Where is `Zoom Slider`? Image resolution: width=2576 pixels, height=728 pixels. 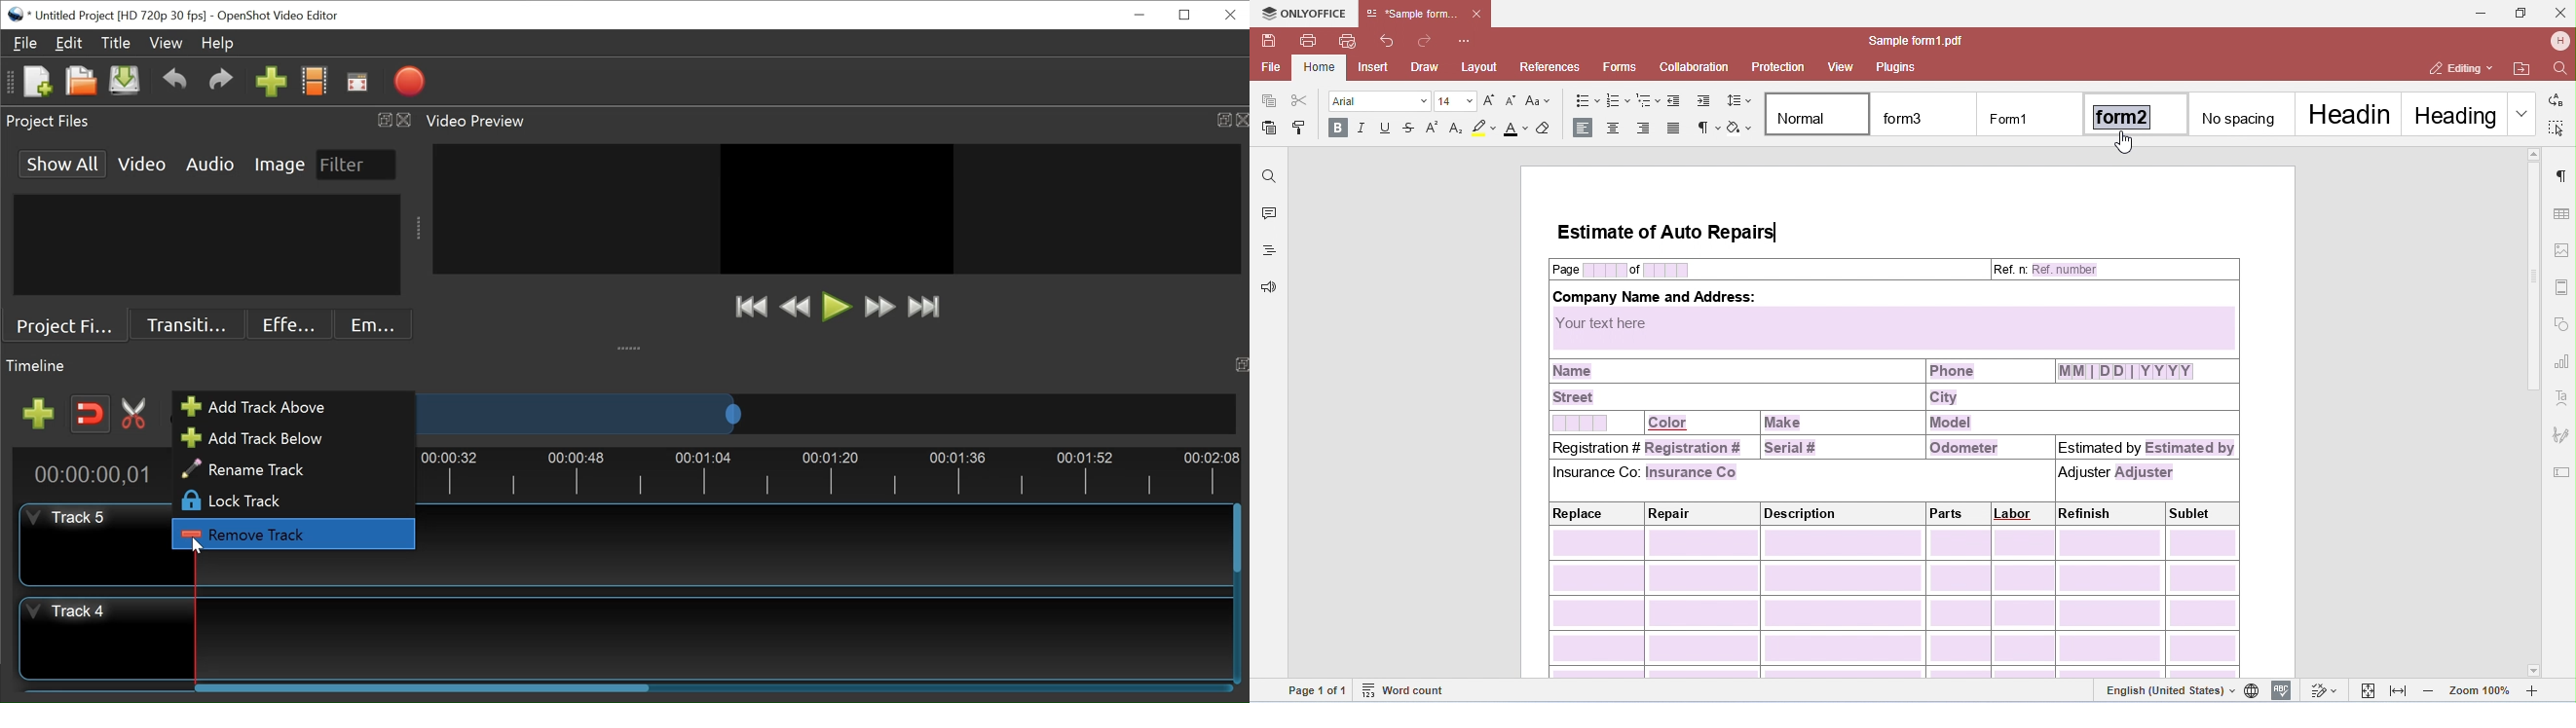 Zoom Slider is located at coordinates (822, 414).